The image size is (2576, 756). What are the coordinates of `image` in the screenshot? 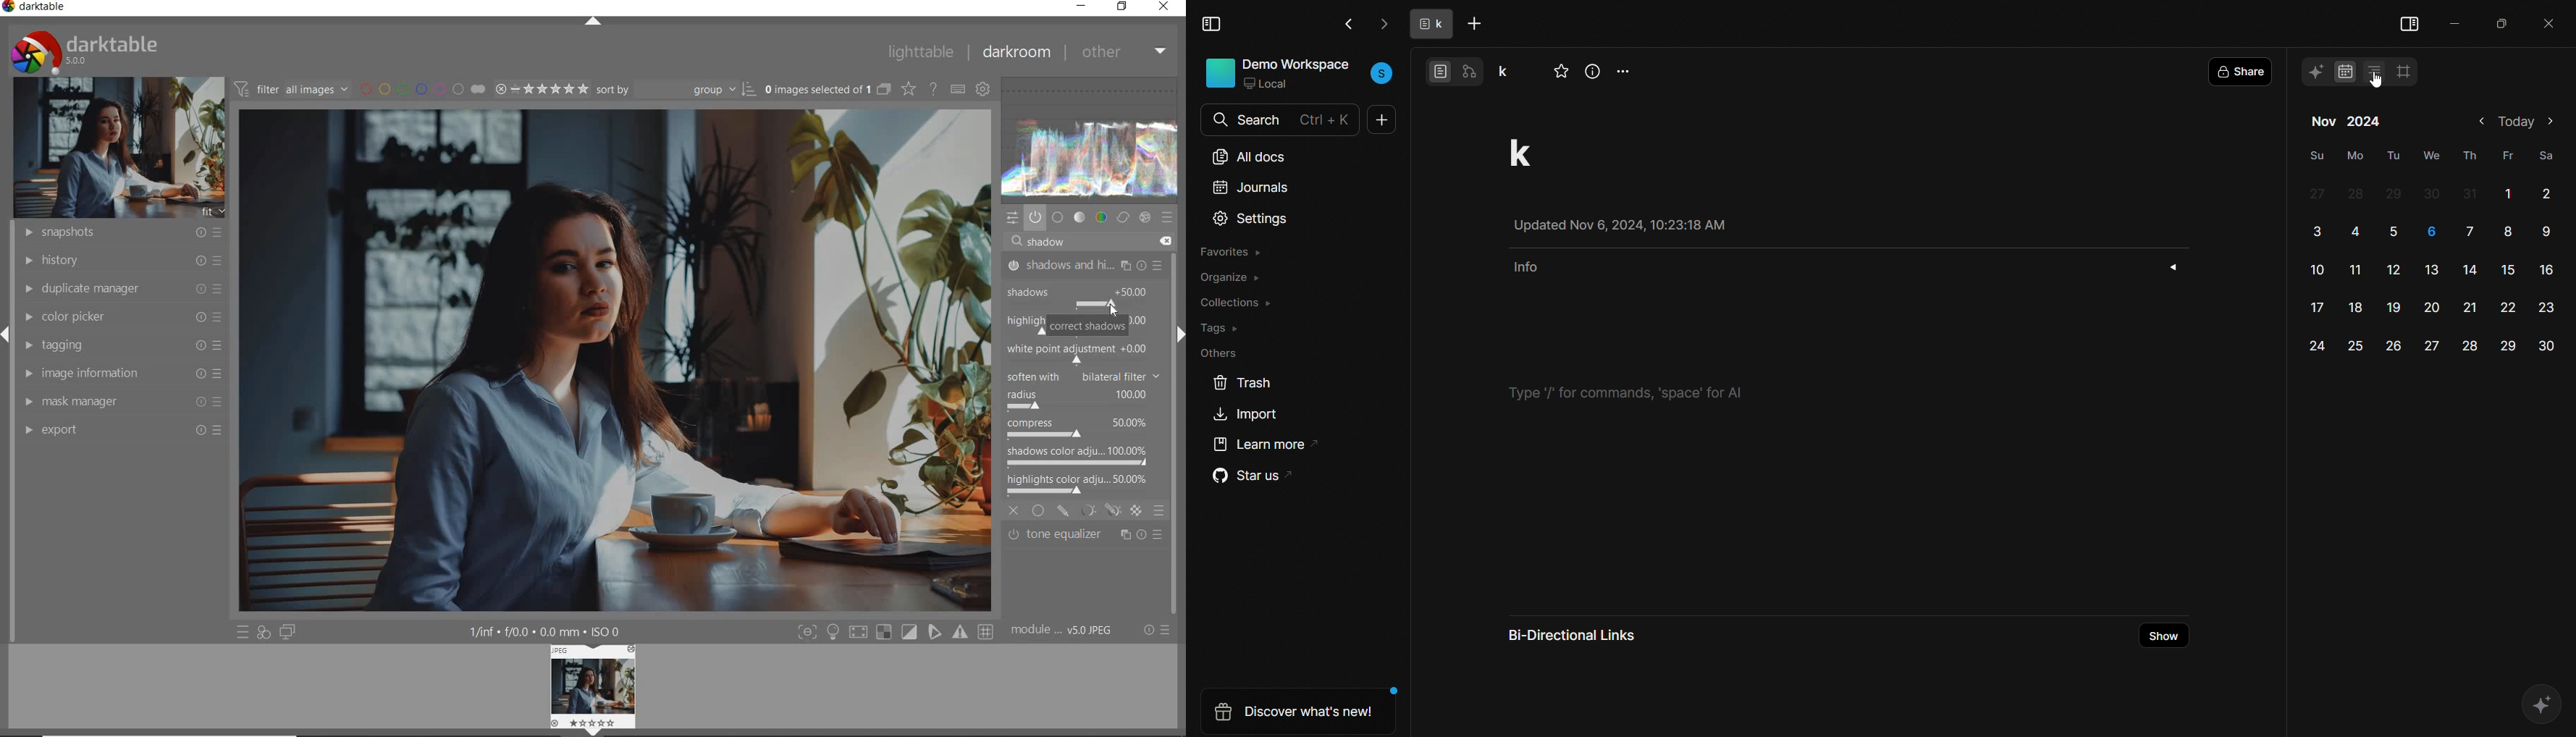 It's located at (114, 148).